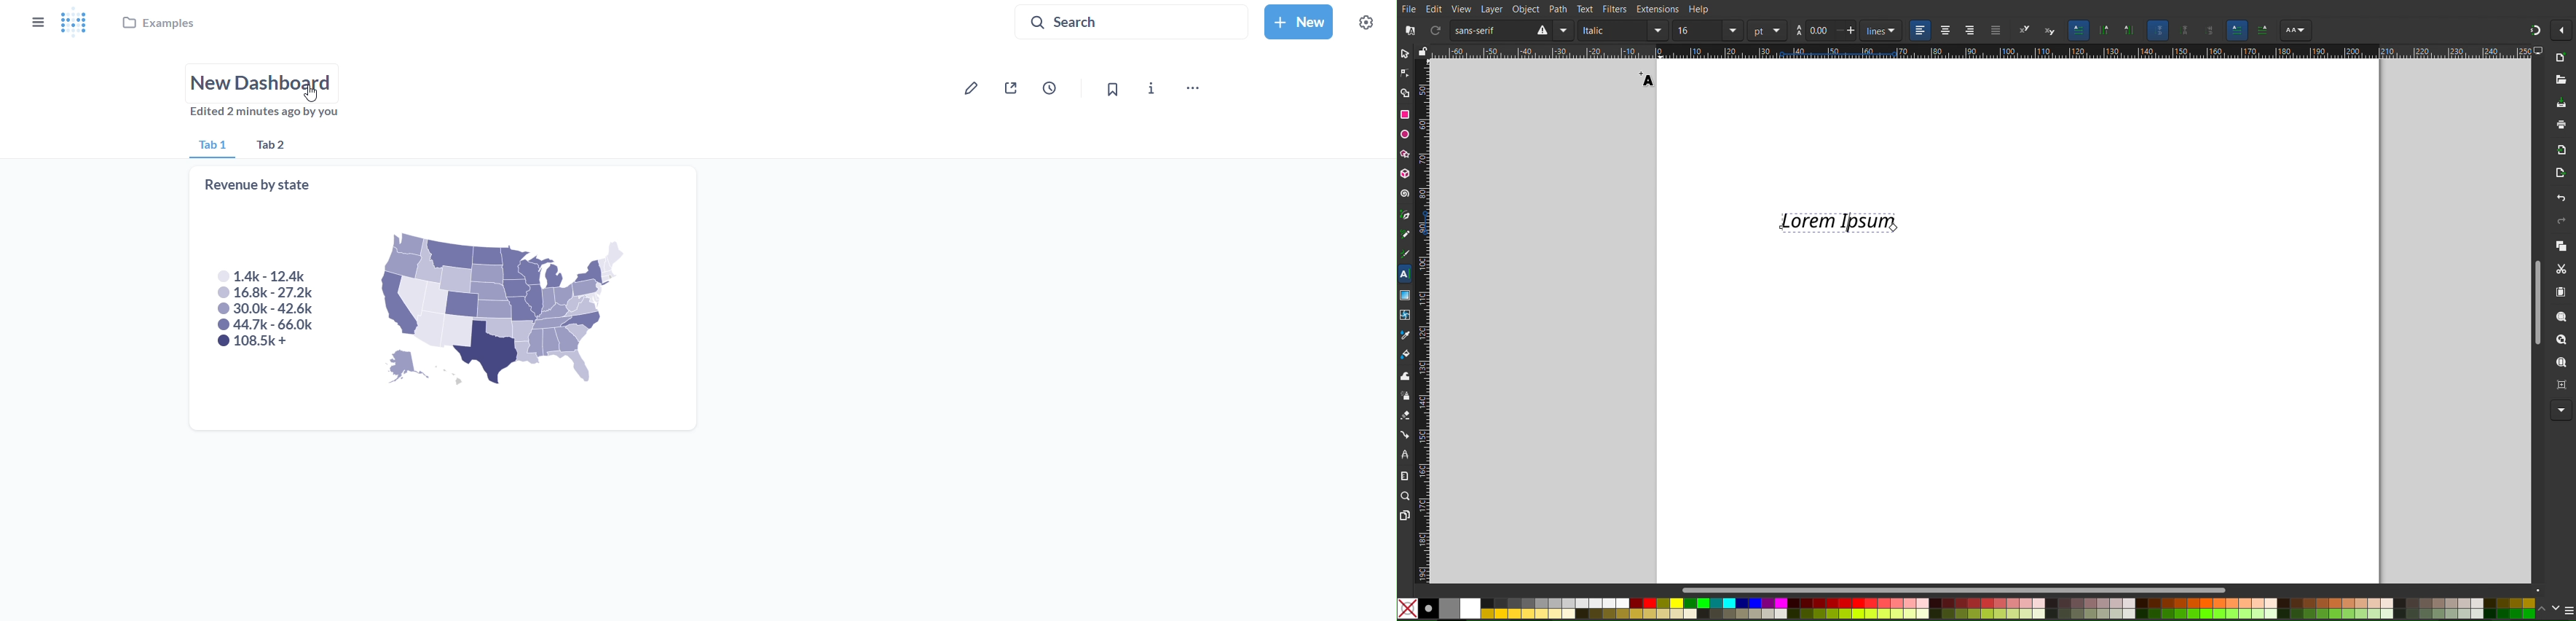  I want to click on Connection, so click(1405, 435).